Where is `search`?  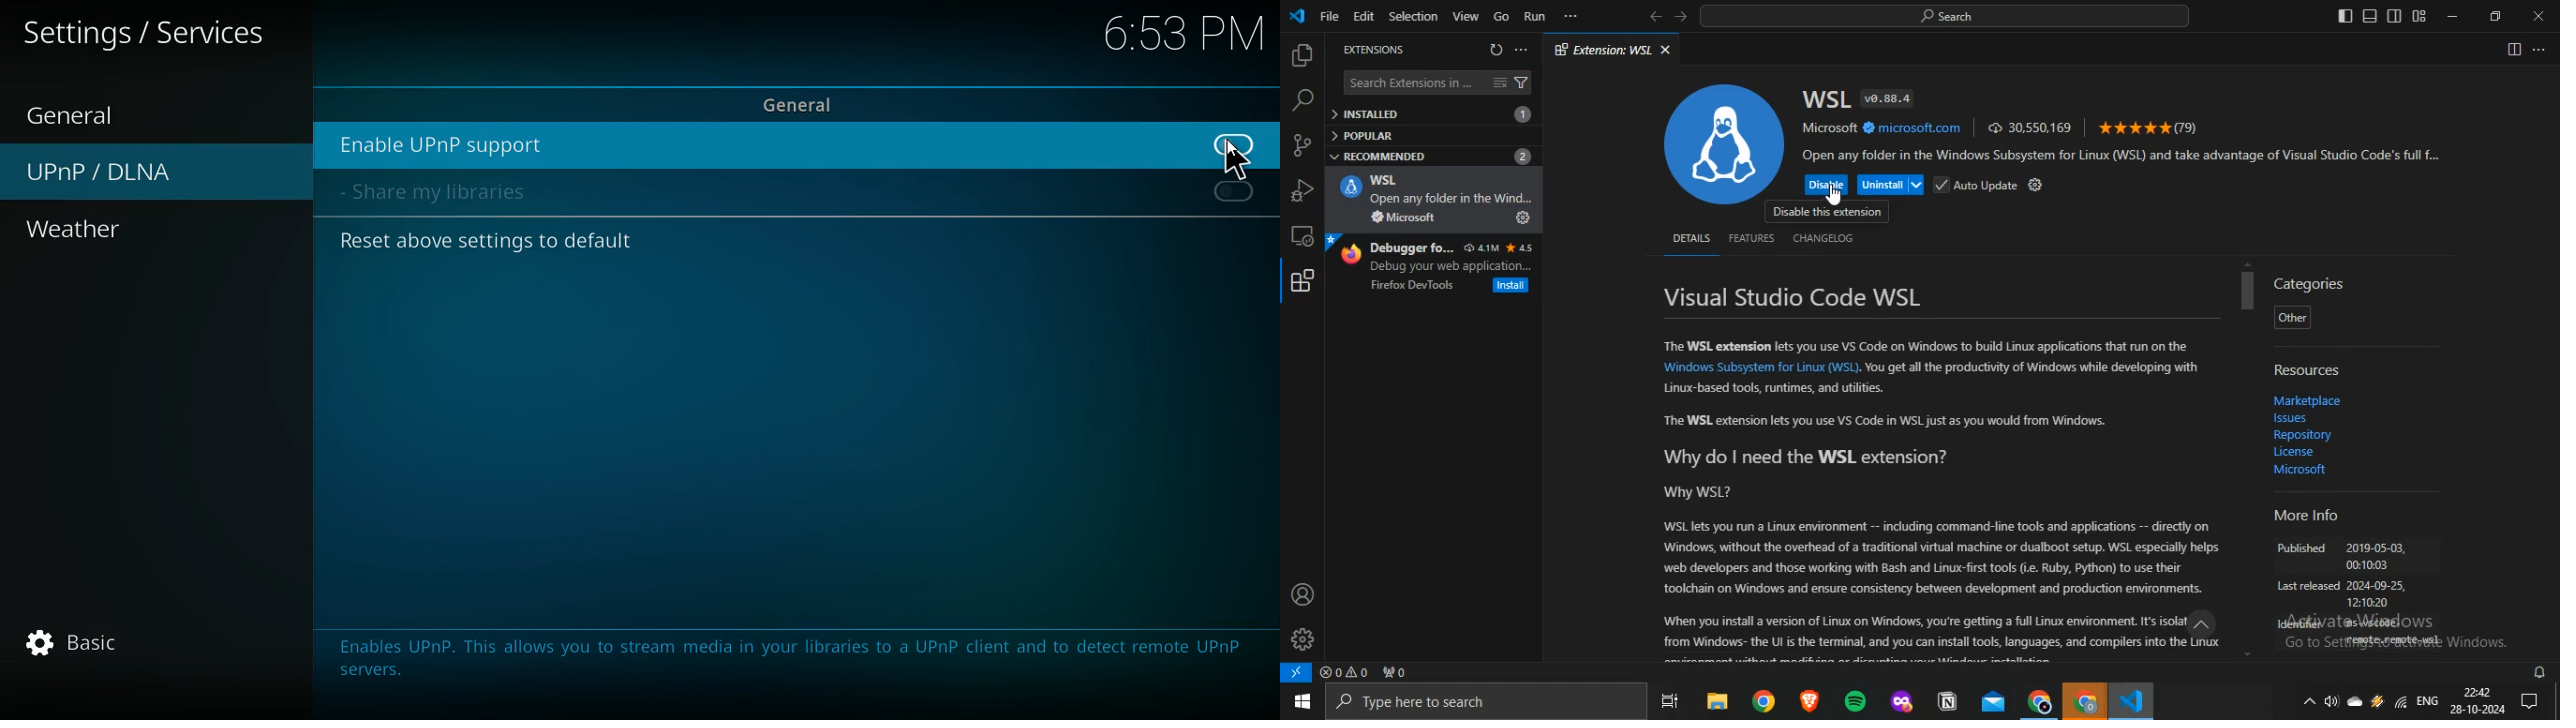 search is located at coordinates (1302, 101).